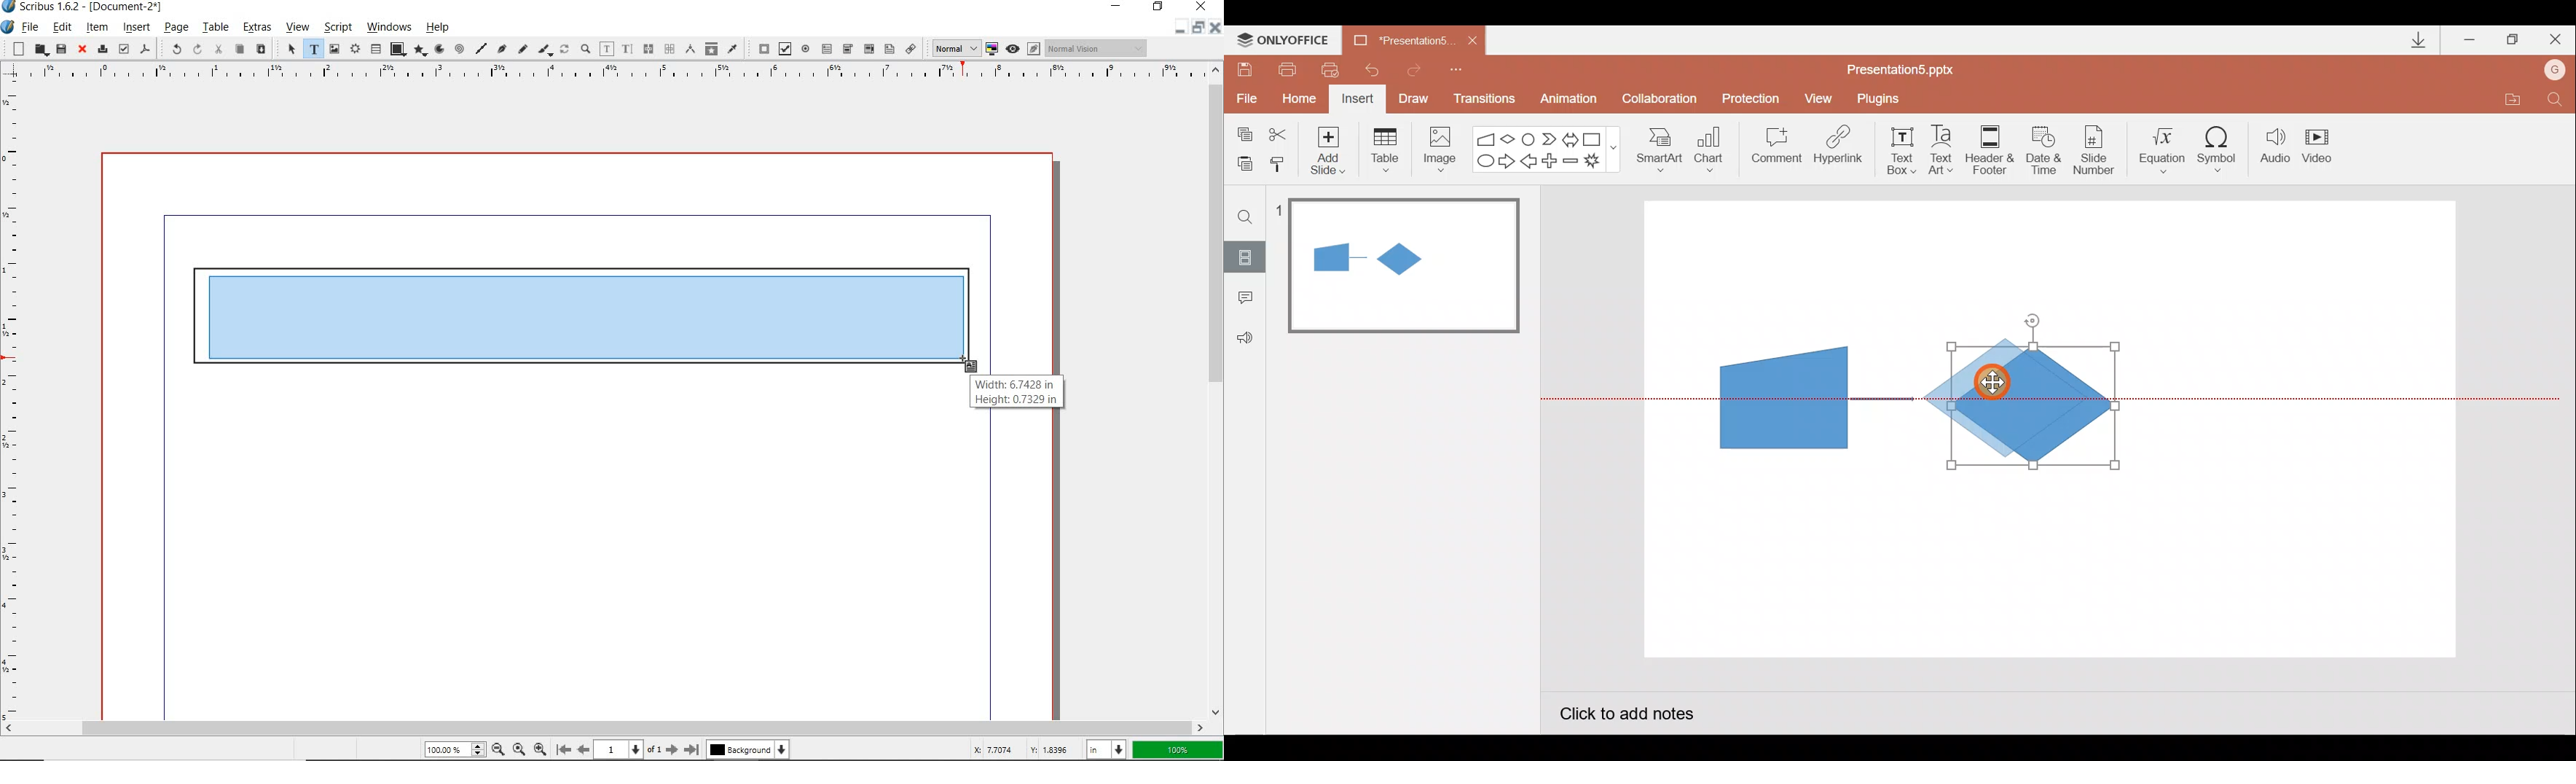 Image resolution: width=2576 pixels, height=784 pixels. Describe the element at coordinates (374, 48) in the screenshot. I see `table` at that location.